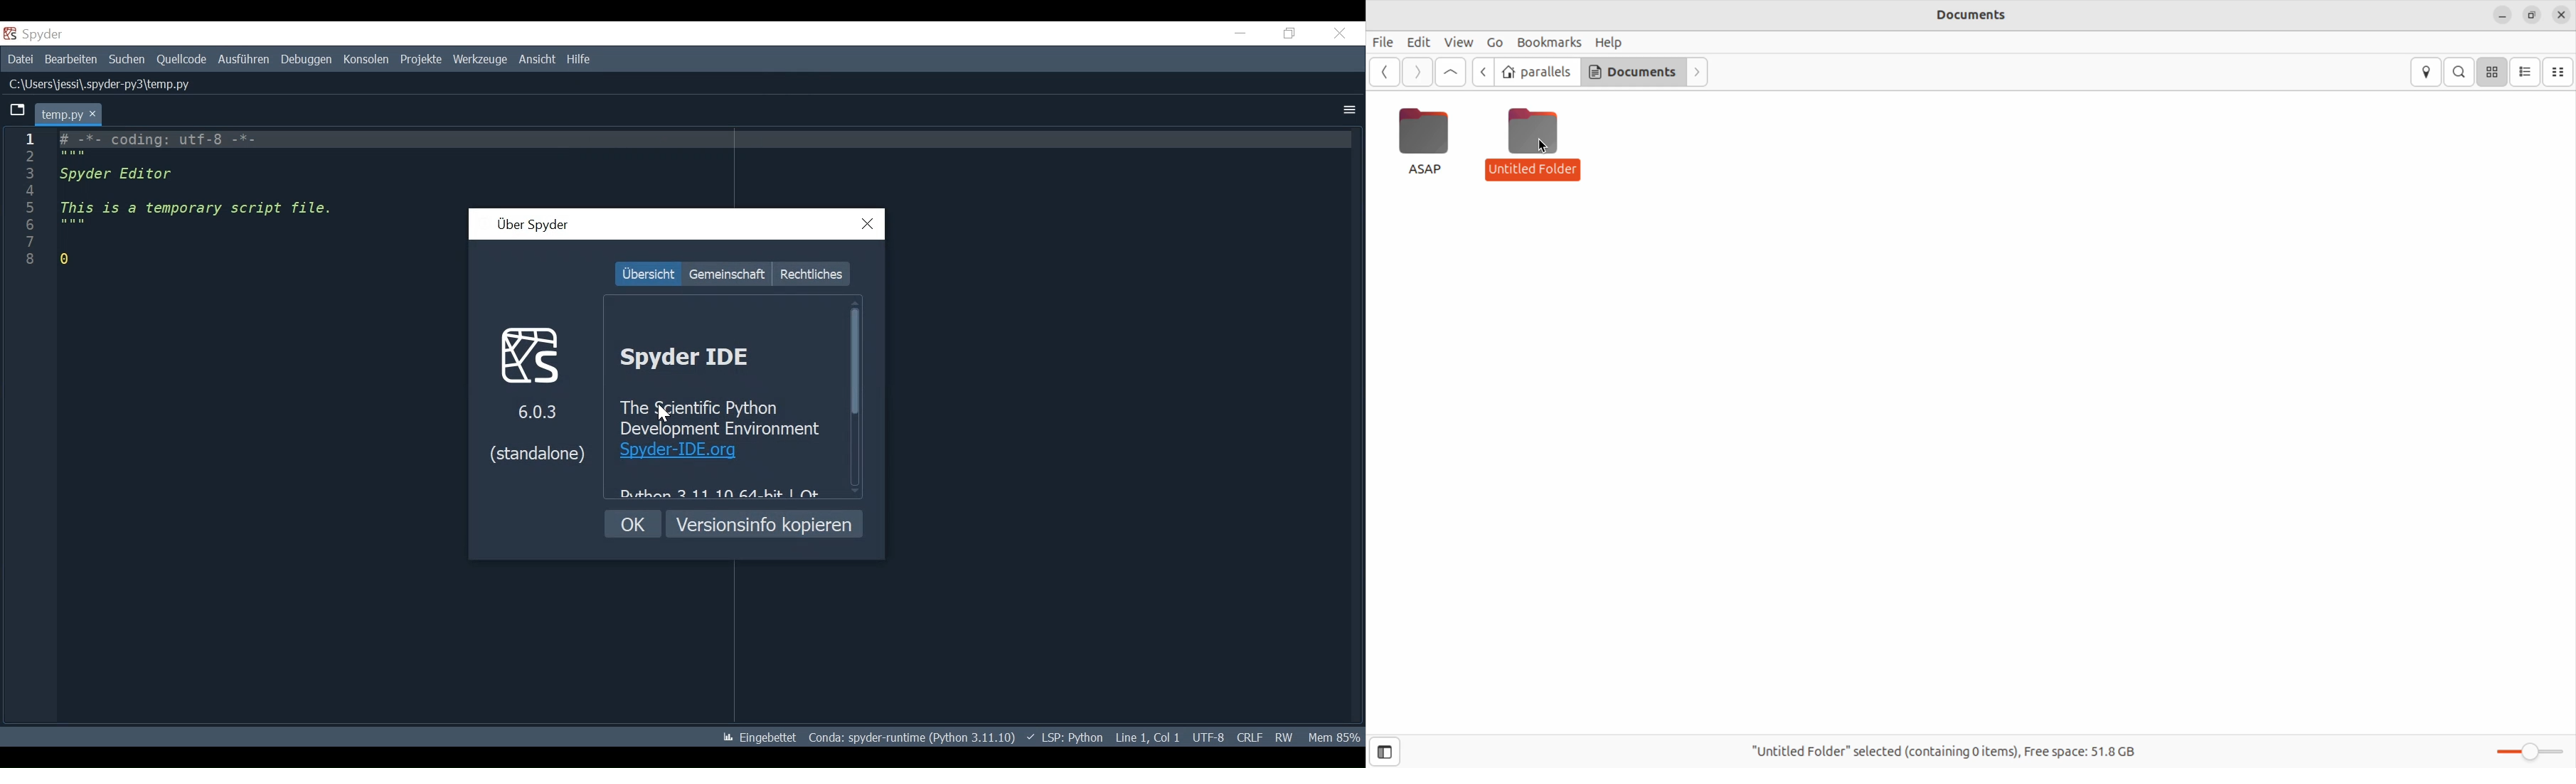  Describe the element at coordinates (1240, 33) in the screenshot. I see `Minimize` at that location.